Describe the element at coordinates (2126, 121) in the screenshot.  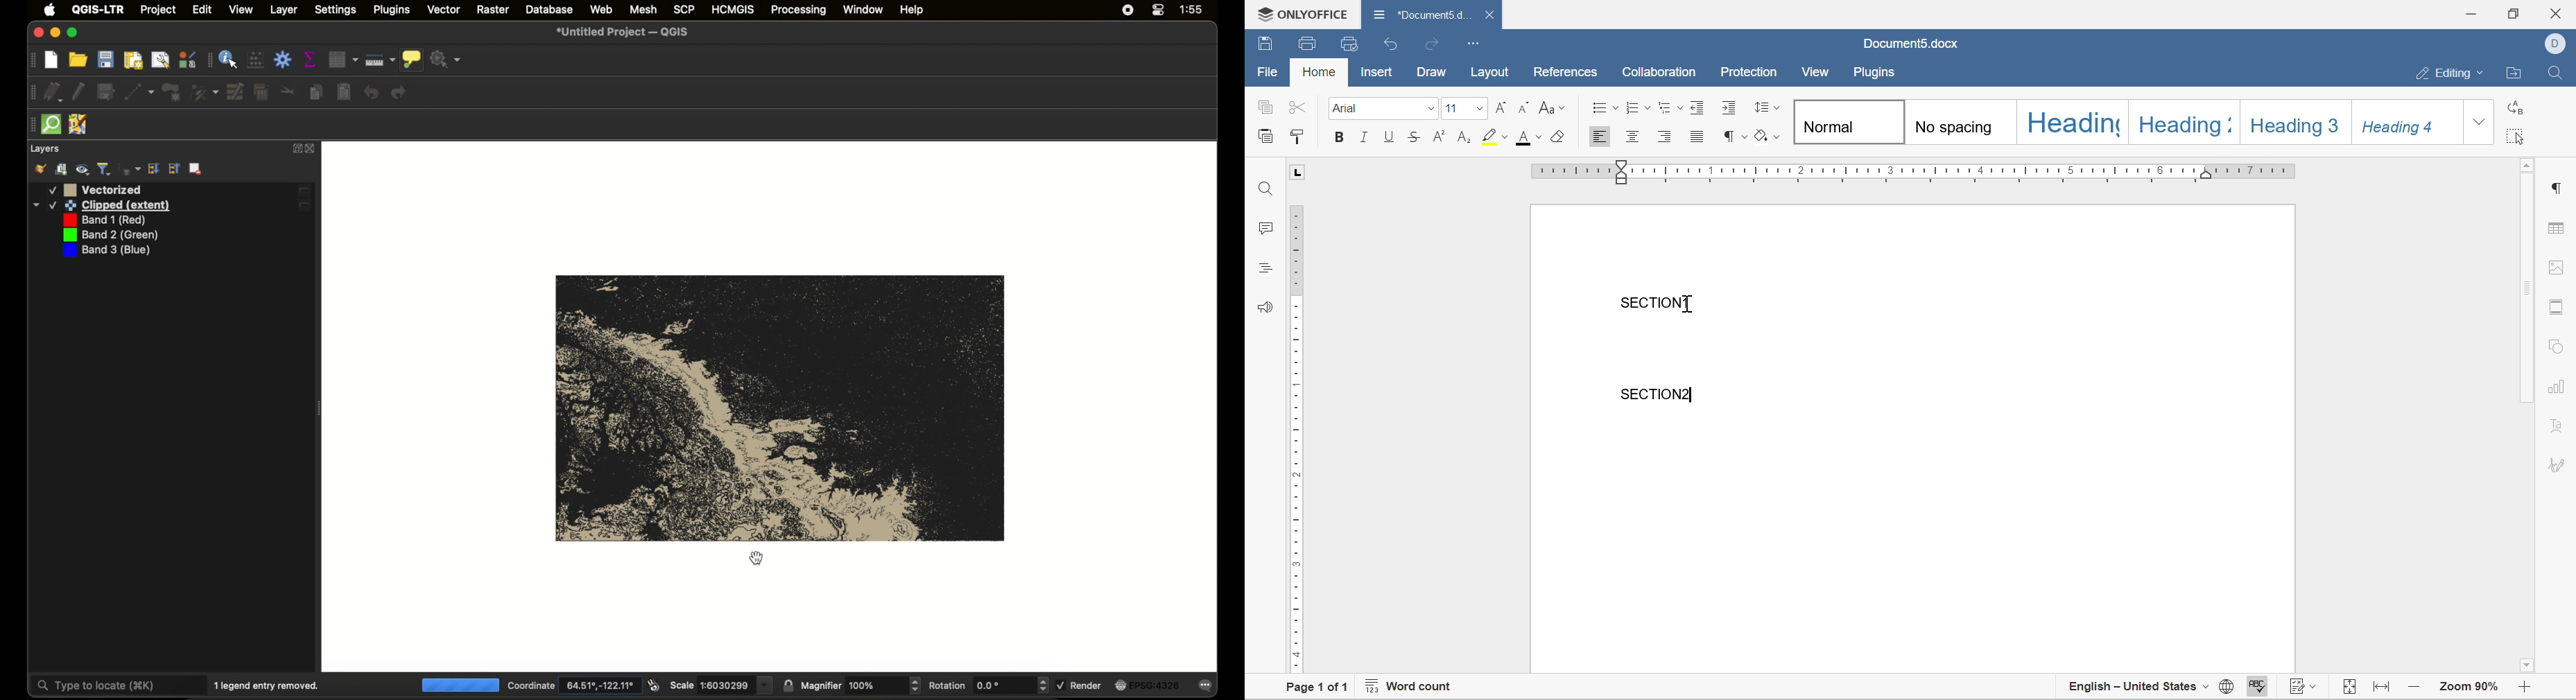
I see `types of headings` at that location.